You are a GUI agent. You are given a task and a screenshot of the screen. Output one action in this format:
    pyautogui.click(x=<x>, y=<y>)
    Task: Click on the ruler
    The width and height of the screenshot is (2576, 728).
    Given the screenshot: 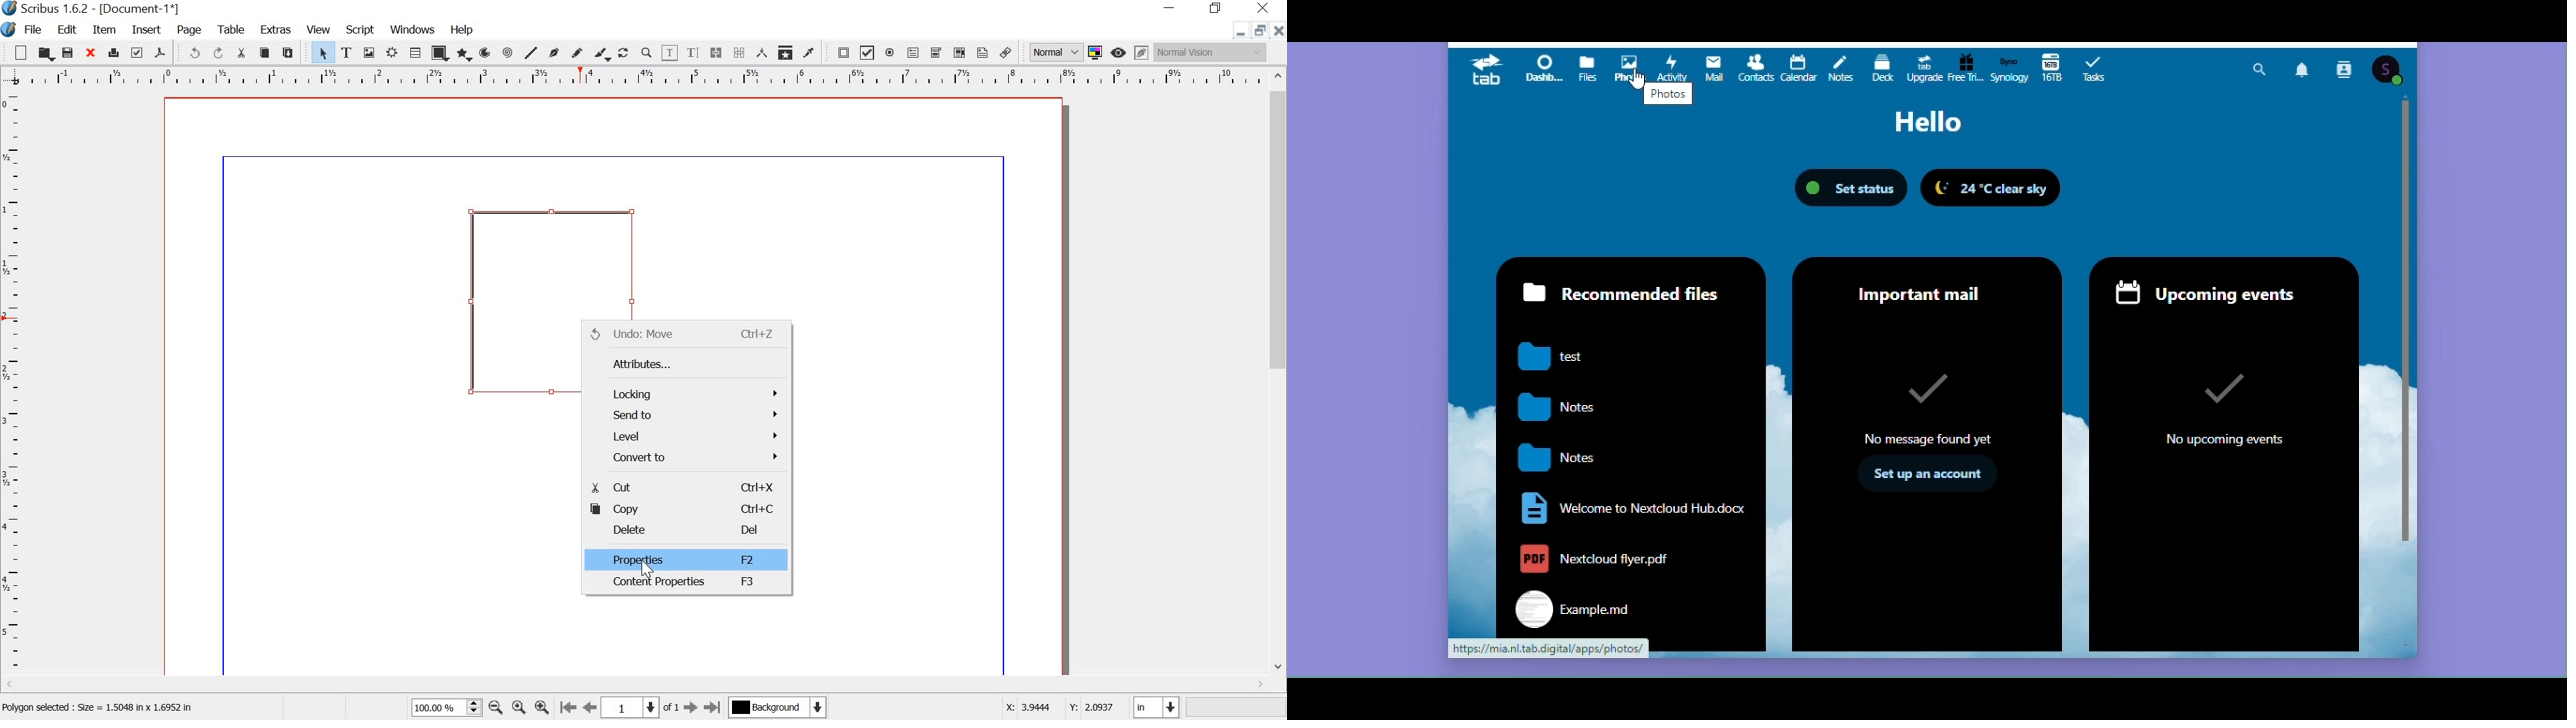 What is the action you would take?
    pyautogui.click(x=12, y=385)
    